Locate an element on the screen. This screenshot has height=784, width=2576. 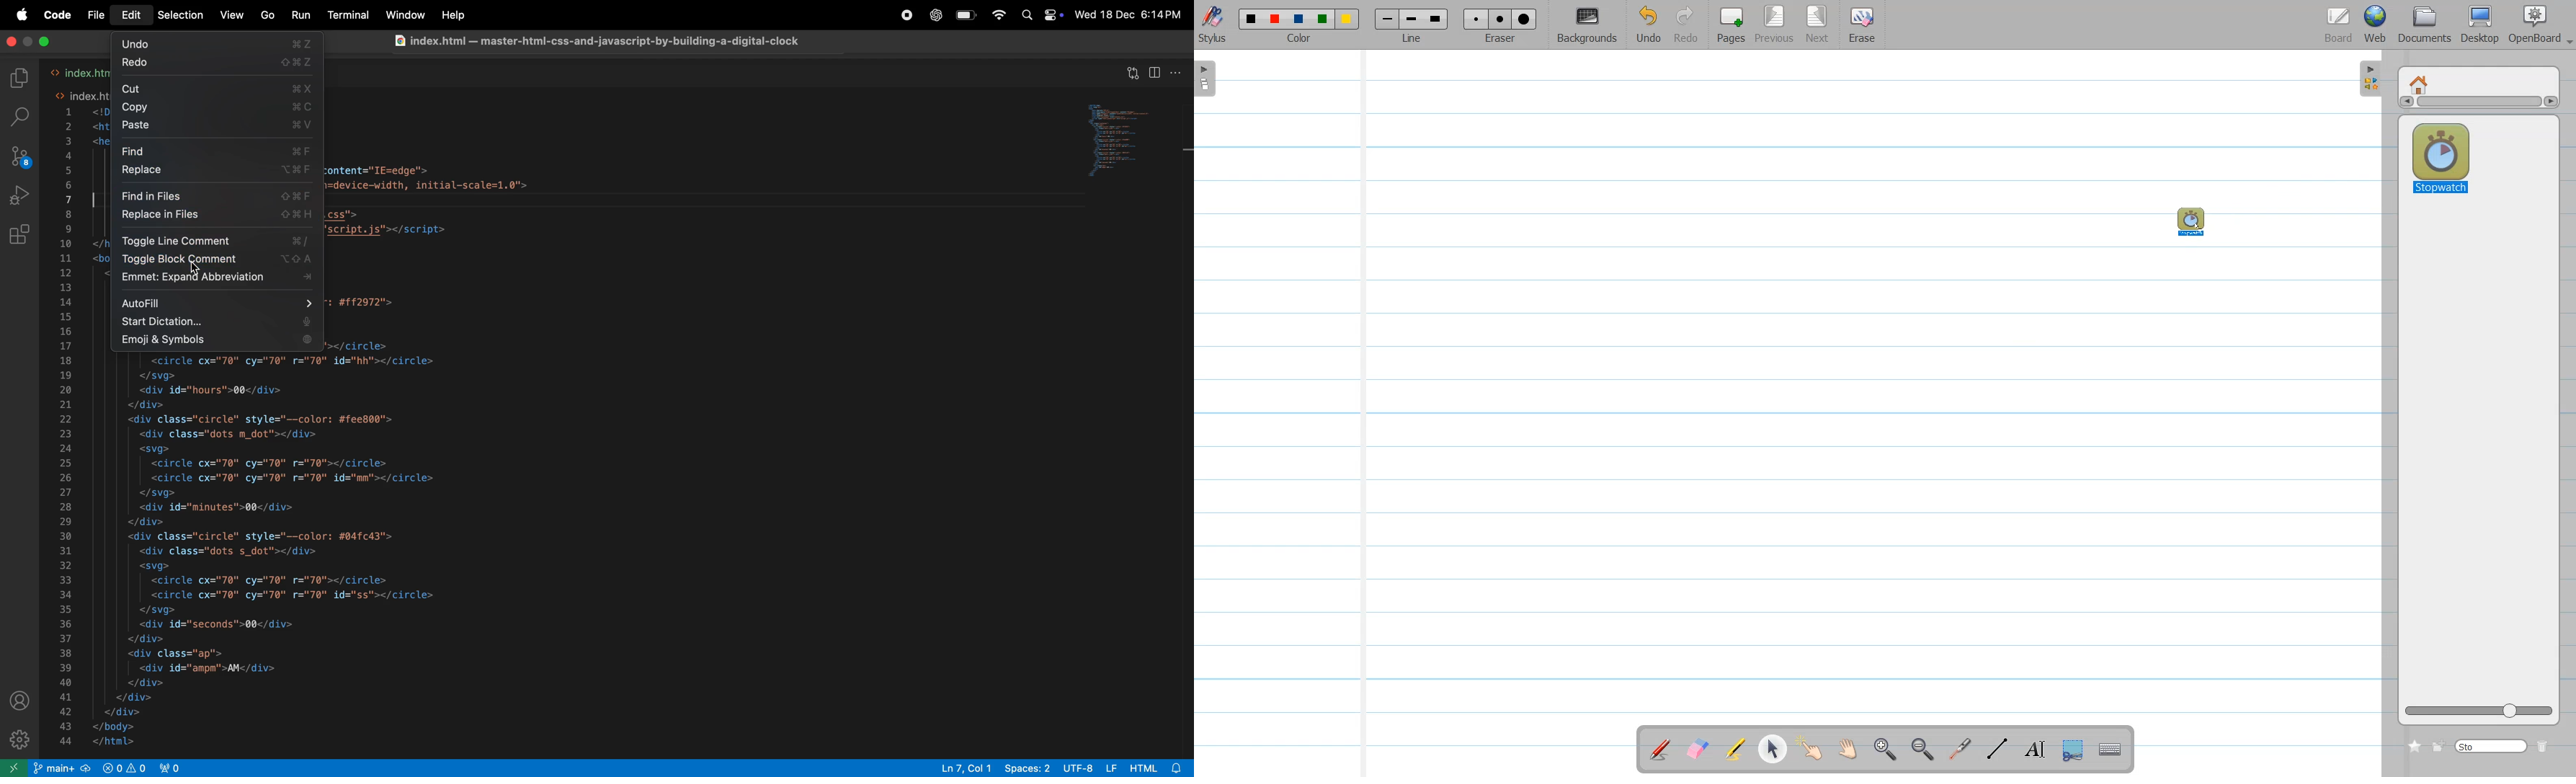
OpenBoard is located at coordinates (2532, 25).